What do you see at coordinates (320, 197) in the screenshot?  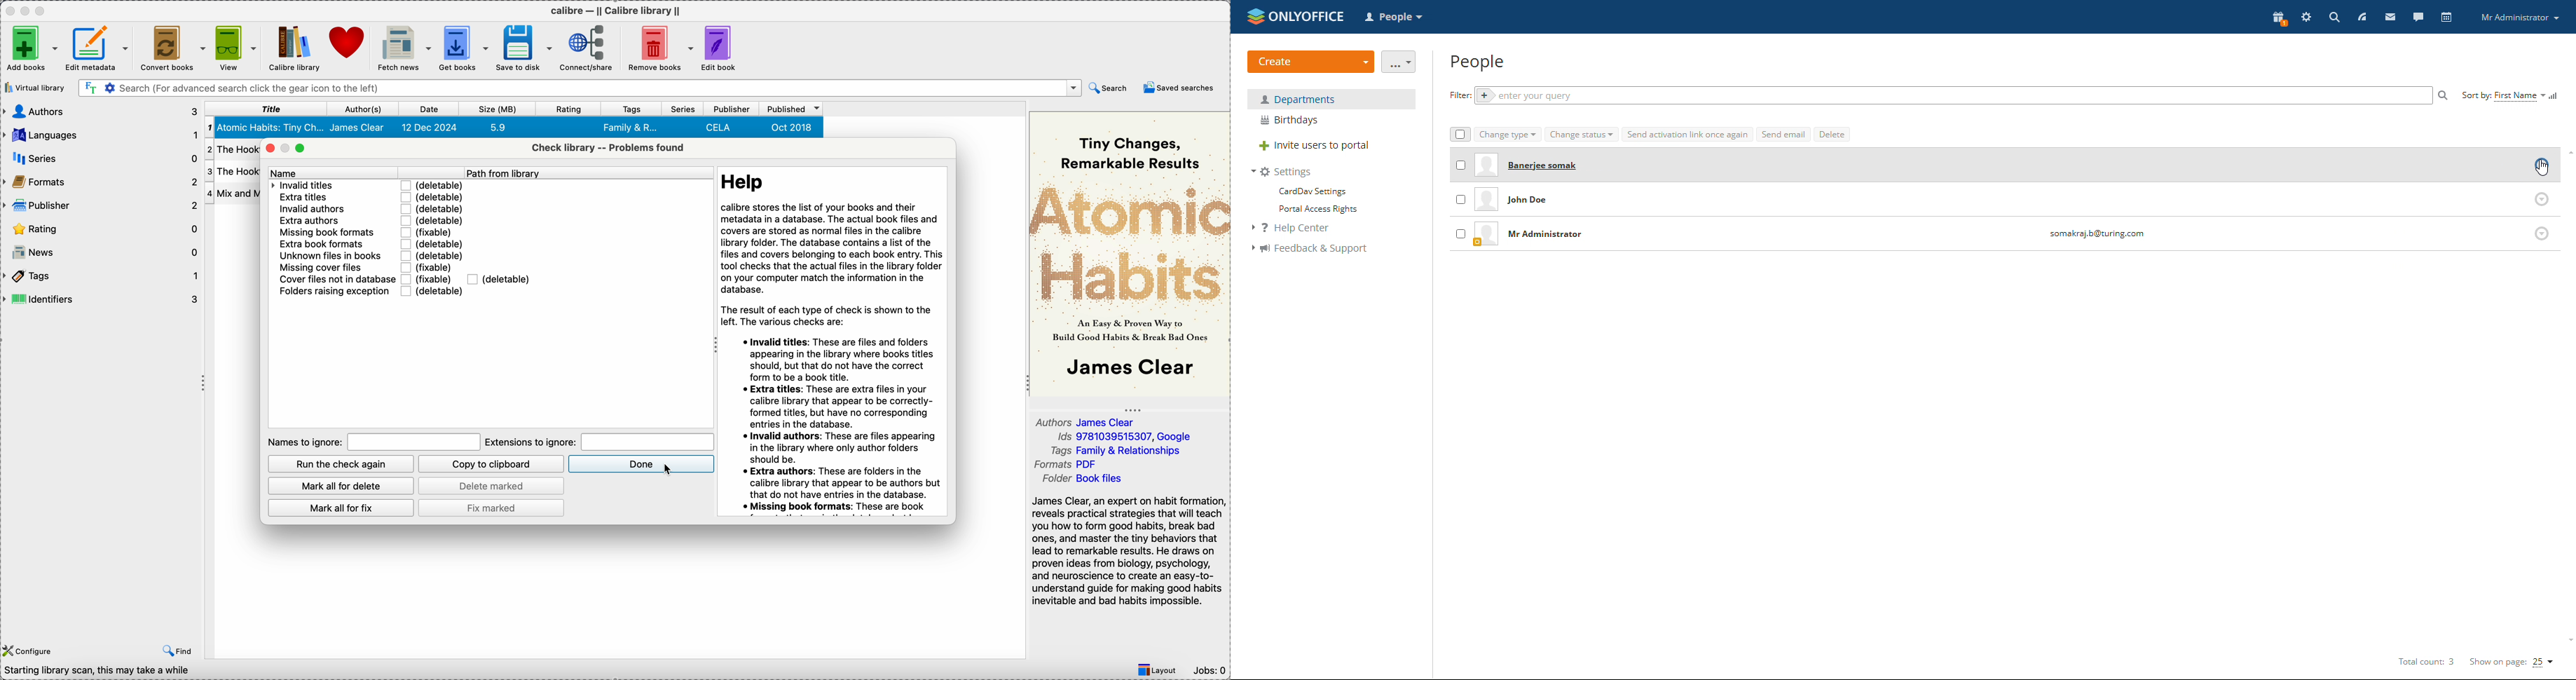 I see `extra titles` at bounding box center [320, 197].